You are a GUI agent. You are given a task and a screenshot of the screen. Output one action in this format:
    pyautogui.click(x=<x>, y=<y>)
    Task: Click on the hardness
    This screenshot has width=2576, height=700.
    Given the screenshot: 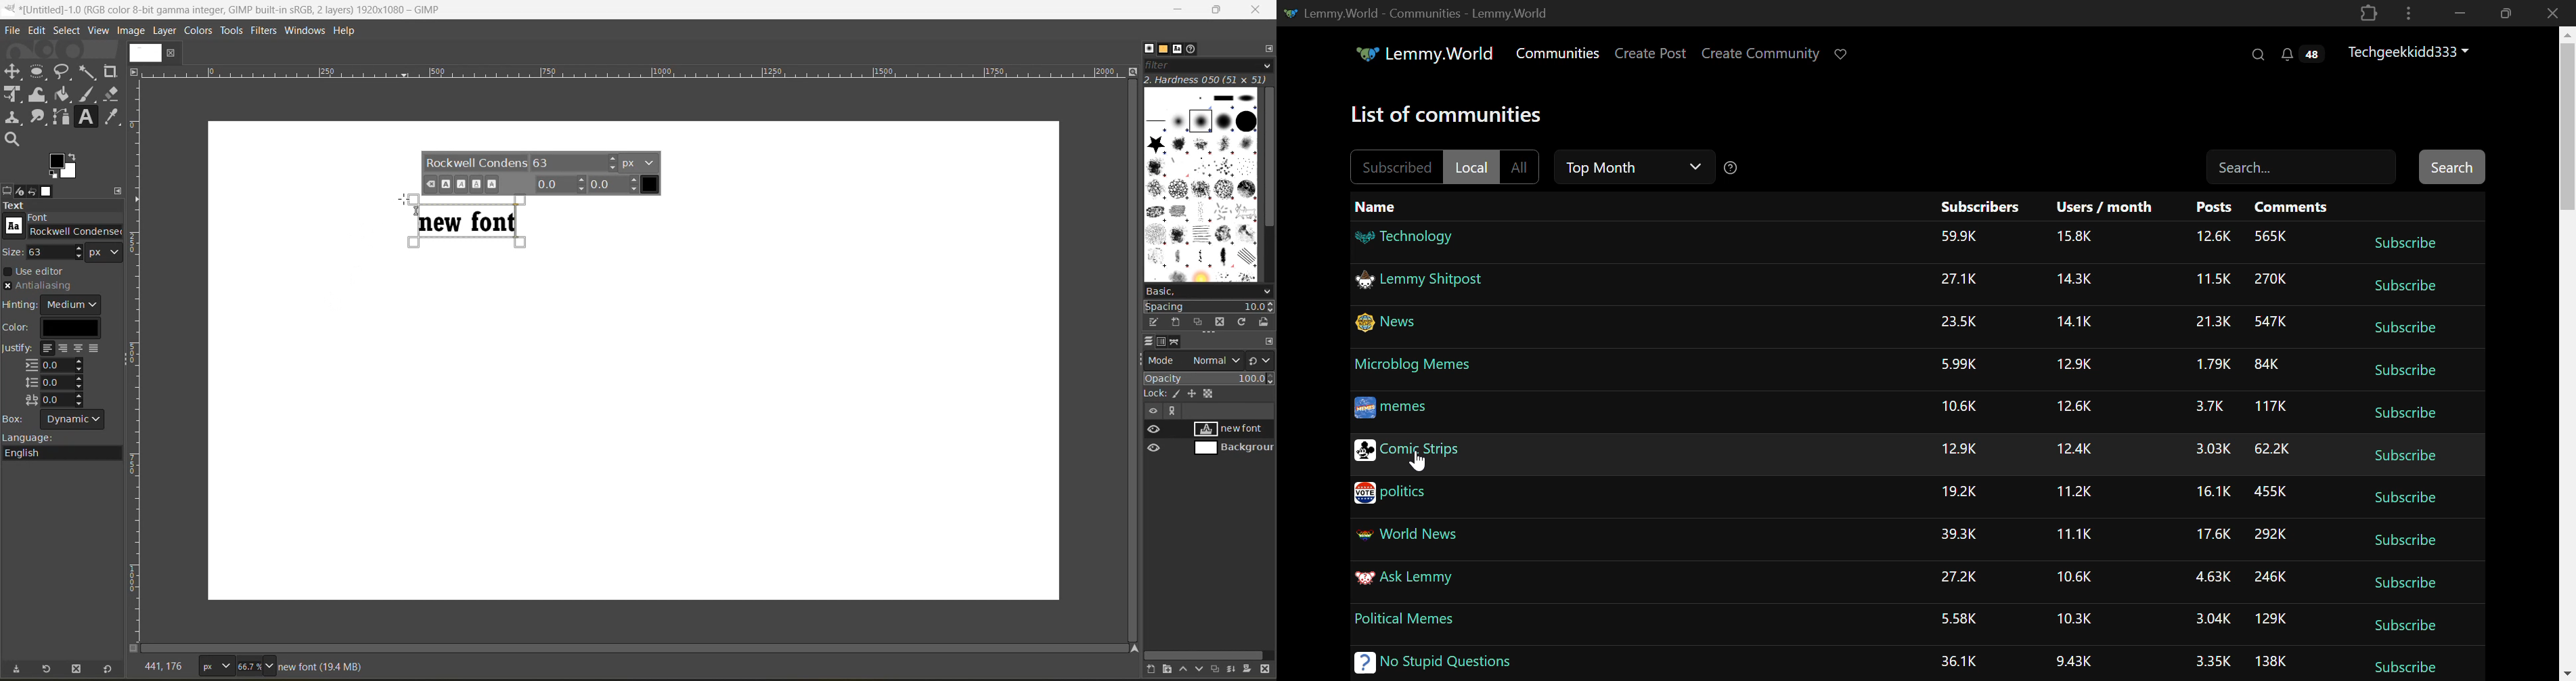 What is the action you would take?
    pyautogui.click(x=1208, y=79)
    